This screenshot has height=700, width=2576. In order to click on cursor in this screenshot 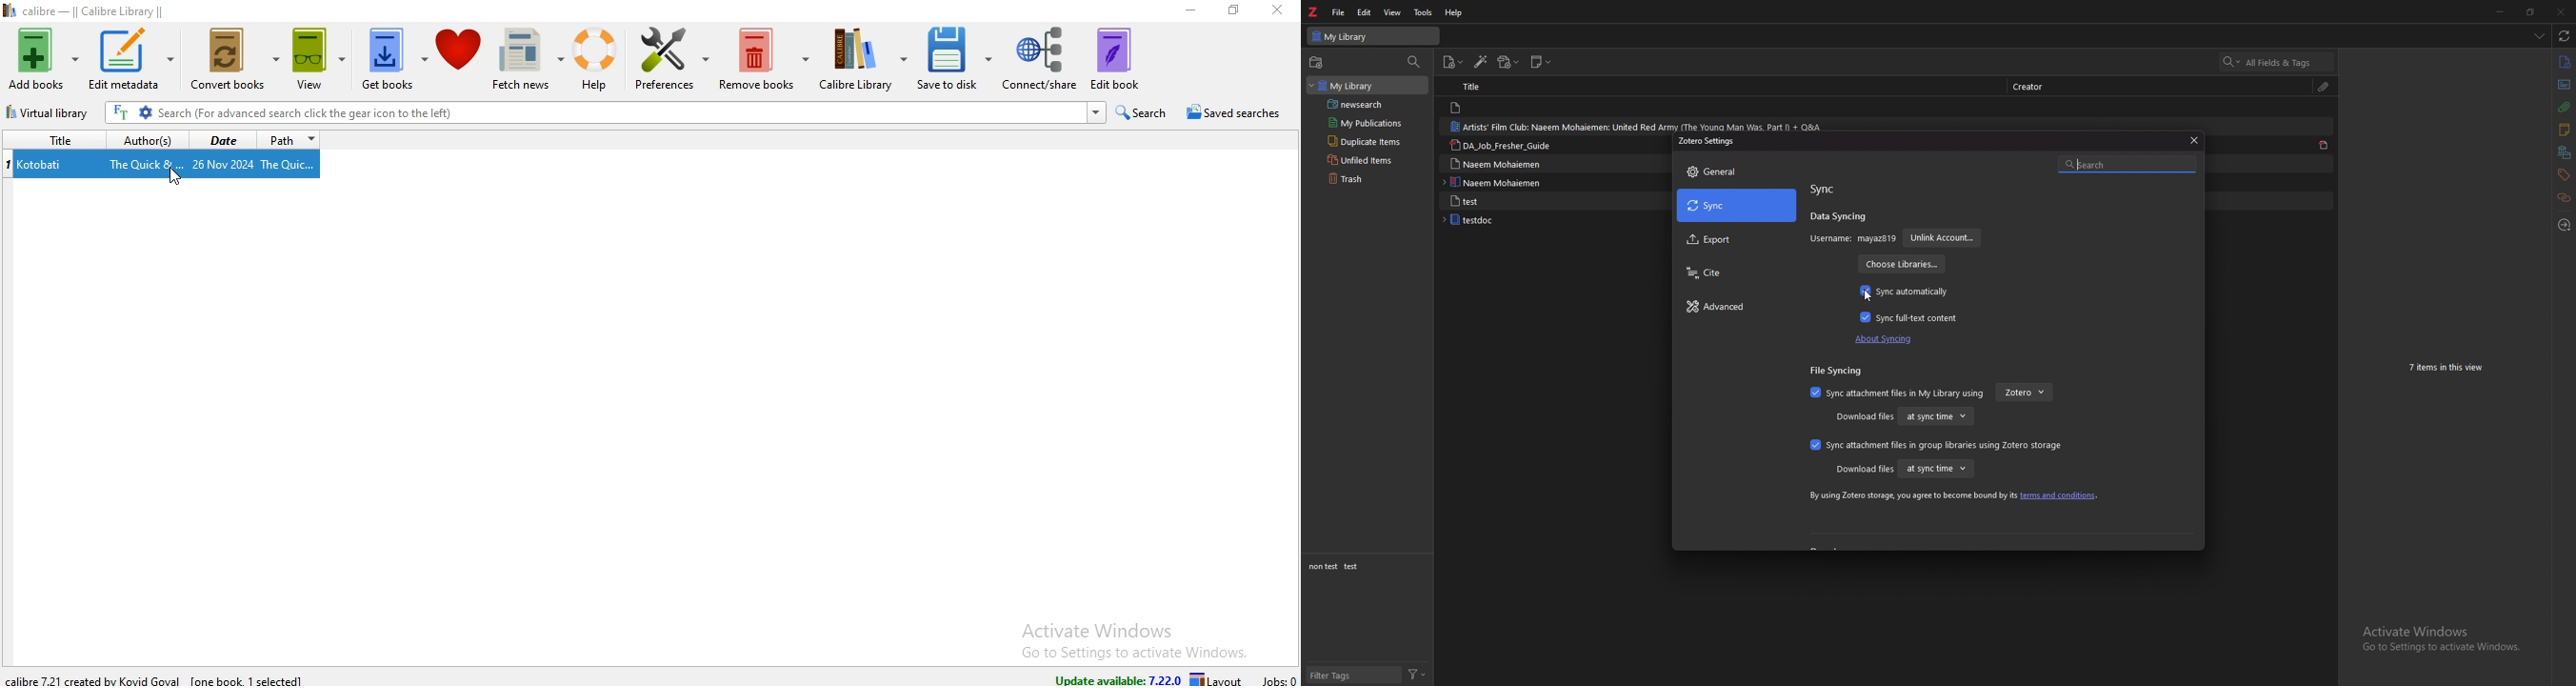, I will do `click(1870, 294)`.